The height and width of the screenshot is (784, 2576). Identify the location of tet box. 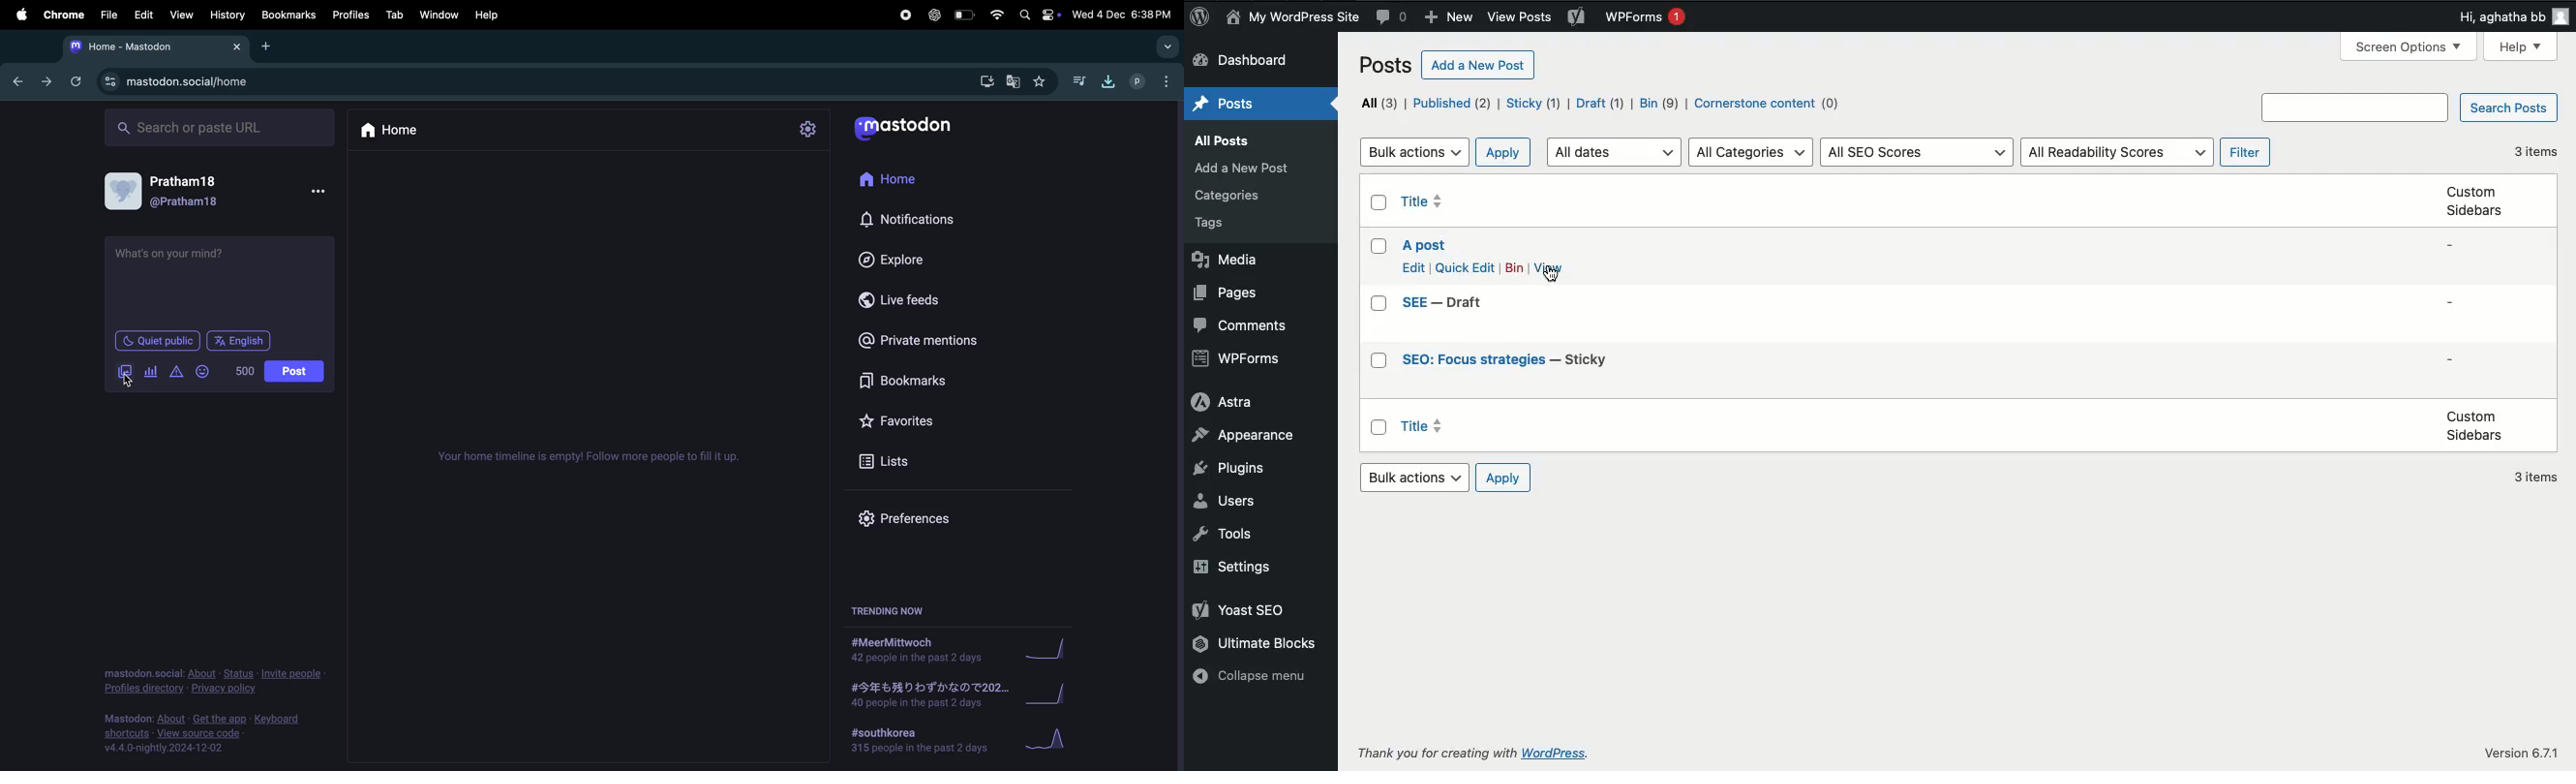
(220, 283).